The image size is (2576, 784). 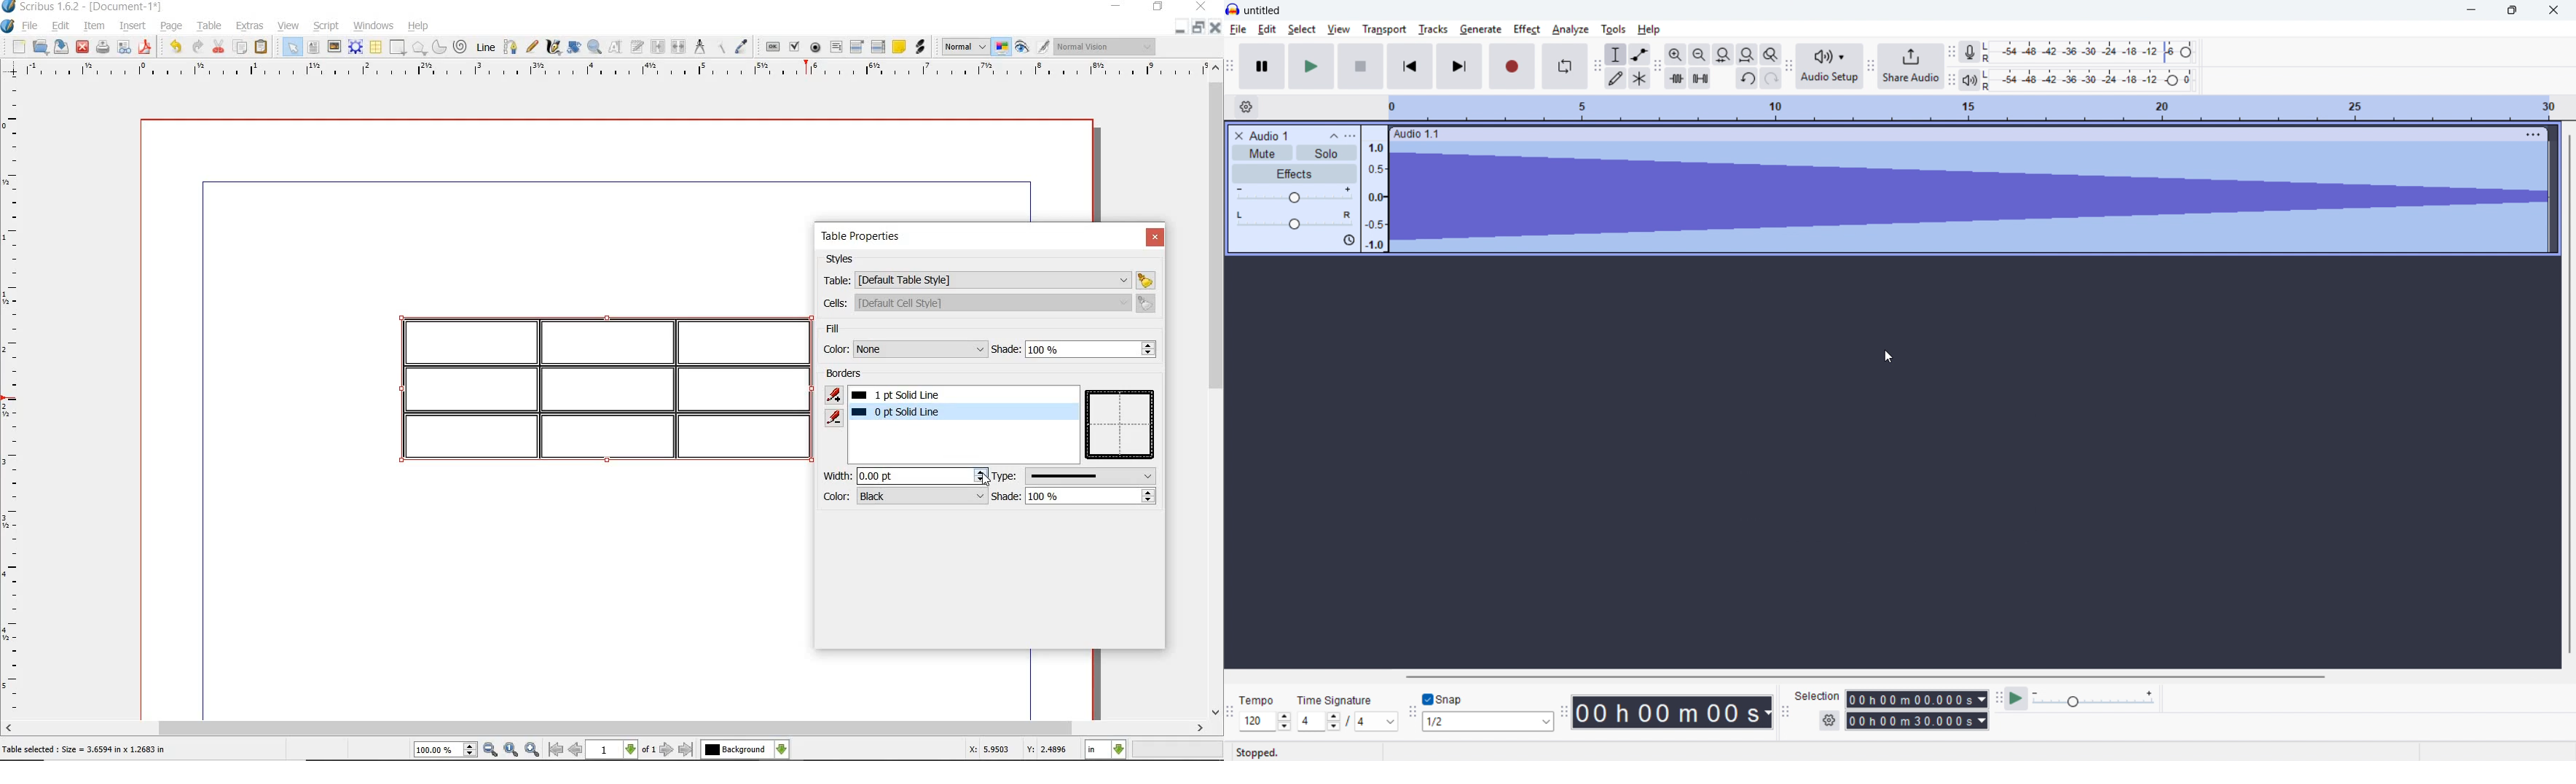 What do you see at coordinates (921, 47) in the screenshot?
I see `link annotation` at bounding box center [921, 47].